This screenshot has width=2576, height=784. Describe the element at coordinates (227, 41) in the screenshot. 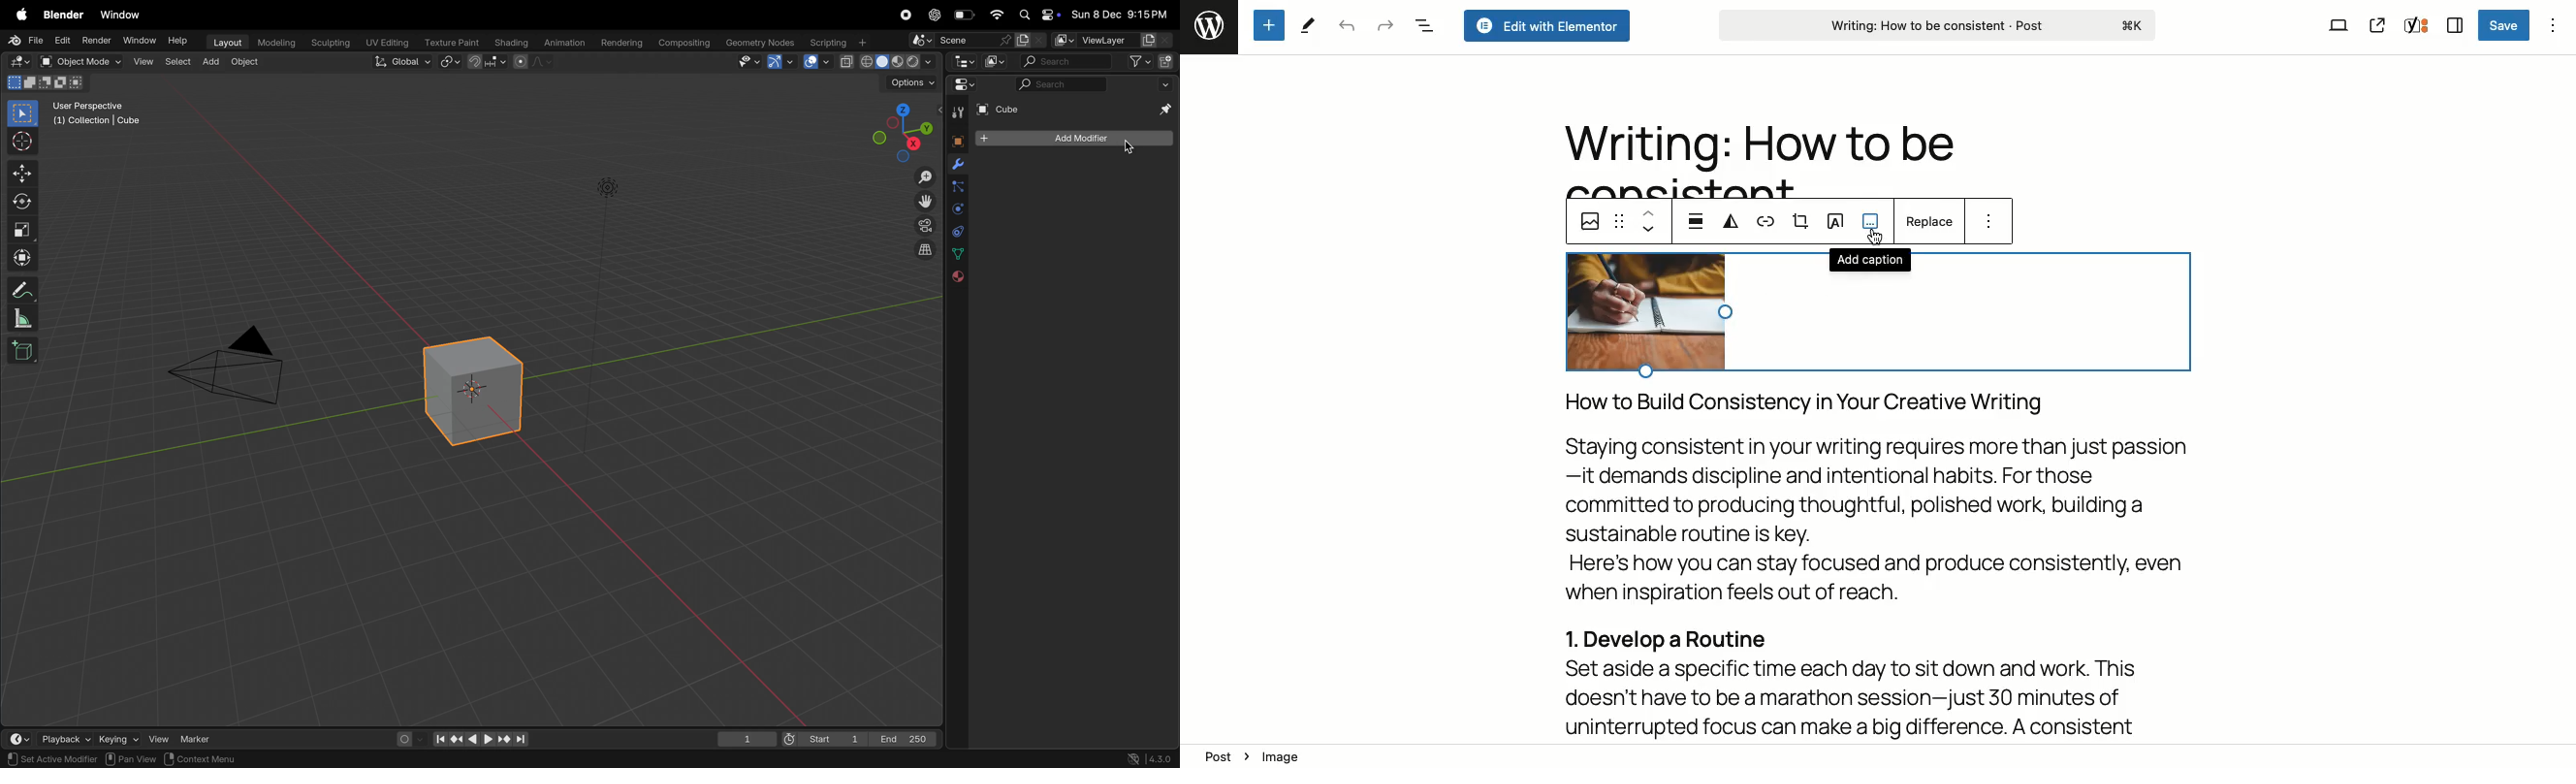

I see `layout` at that location.